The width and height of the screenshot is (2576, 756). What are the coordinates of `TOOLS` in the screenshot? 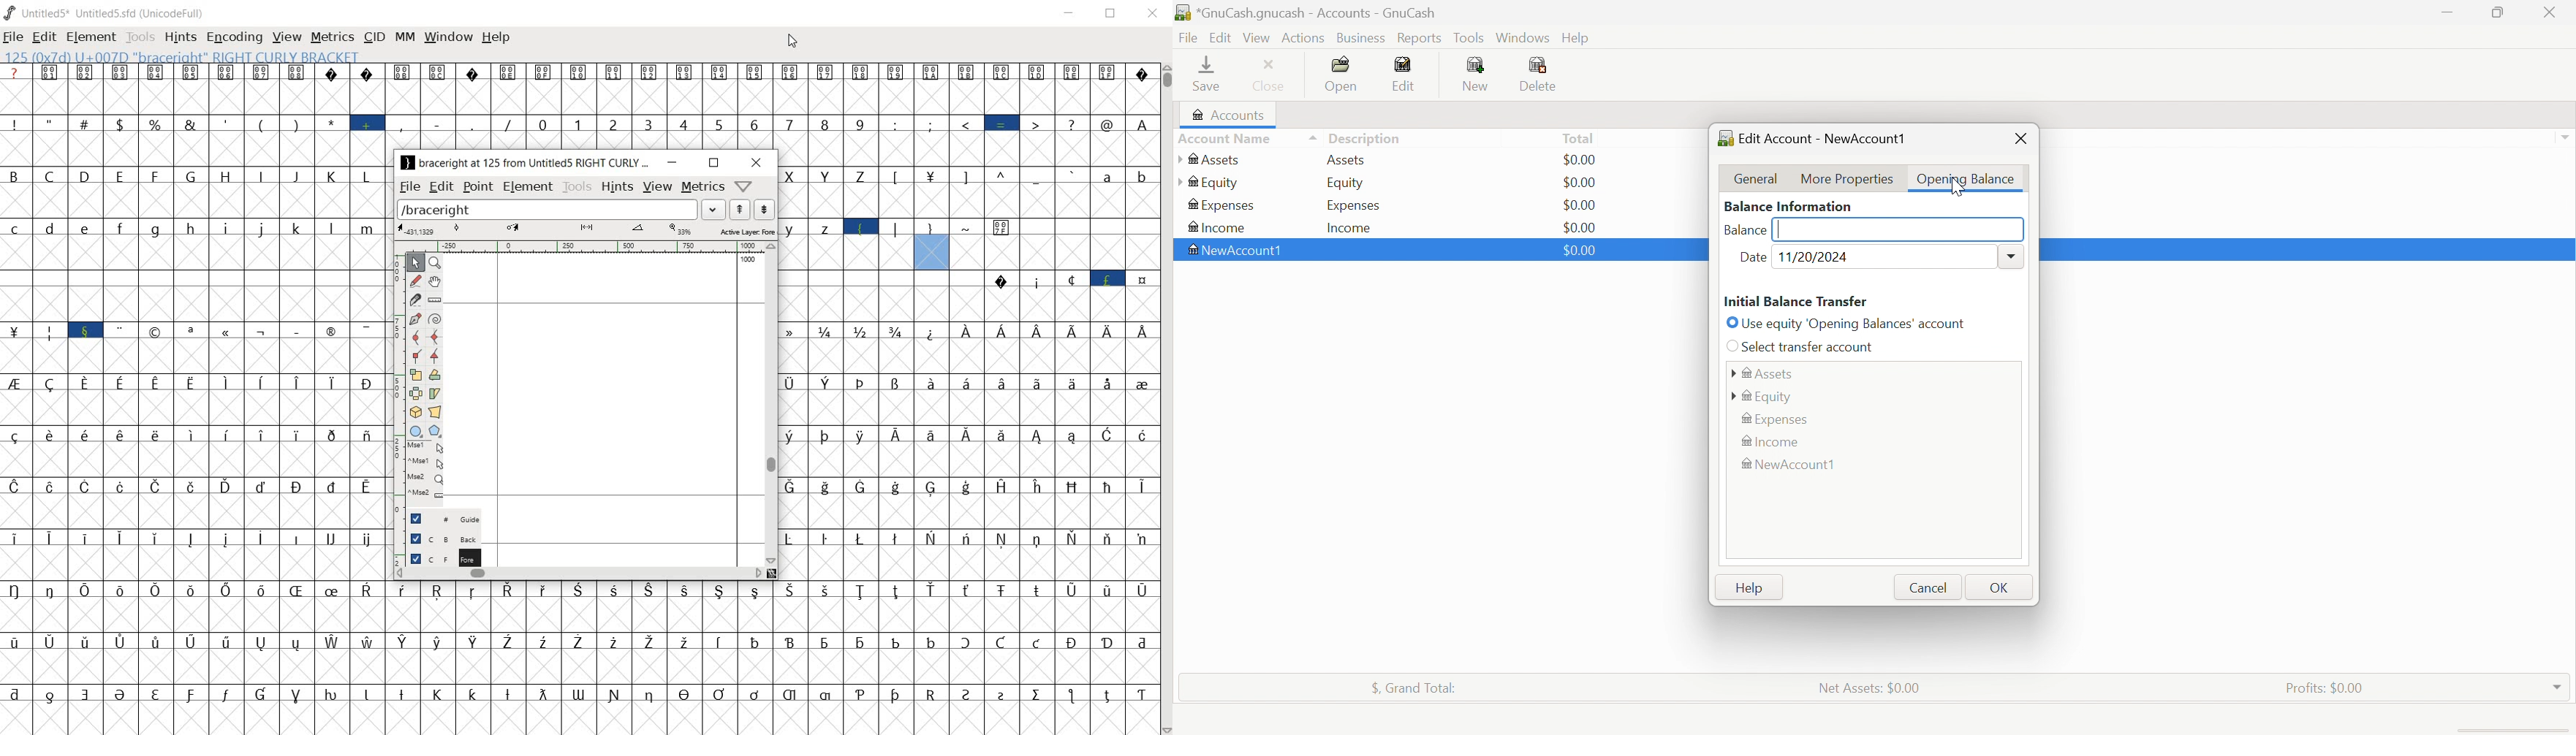 It's located at (139, 38).